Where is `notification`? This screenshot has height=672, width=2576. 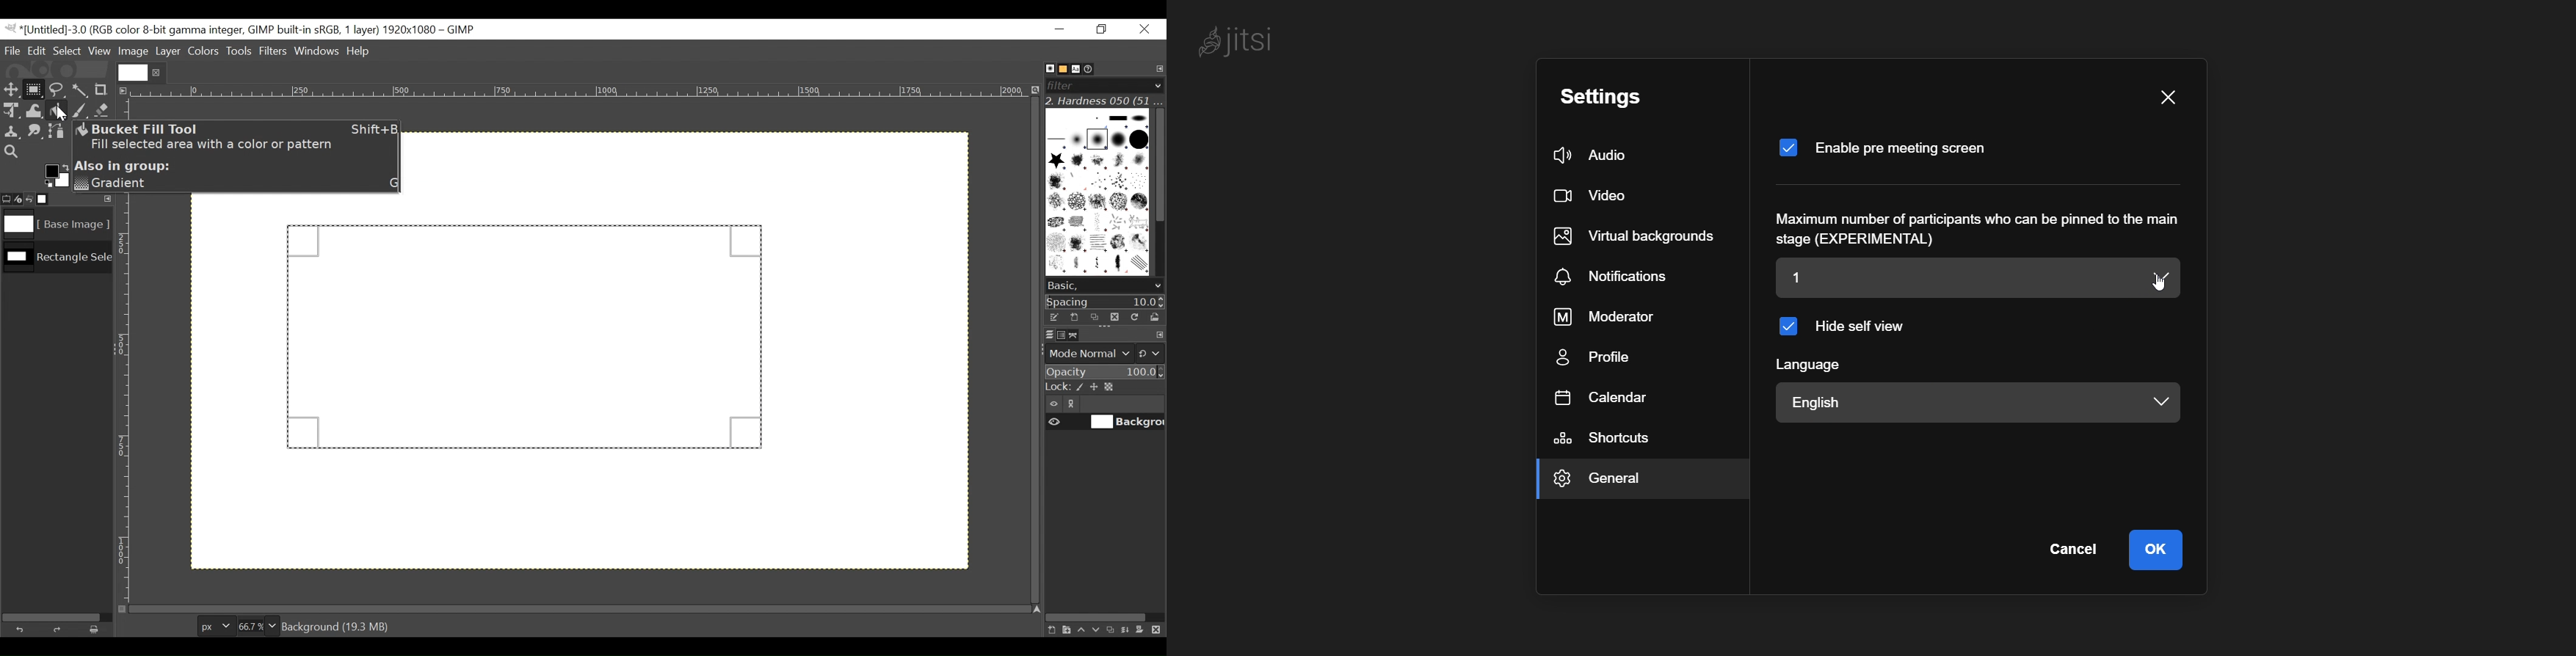 notification is located at coordinates (1617, 277).